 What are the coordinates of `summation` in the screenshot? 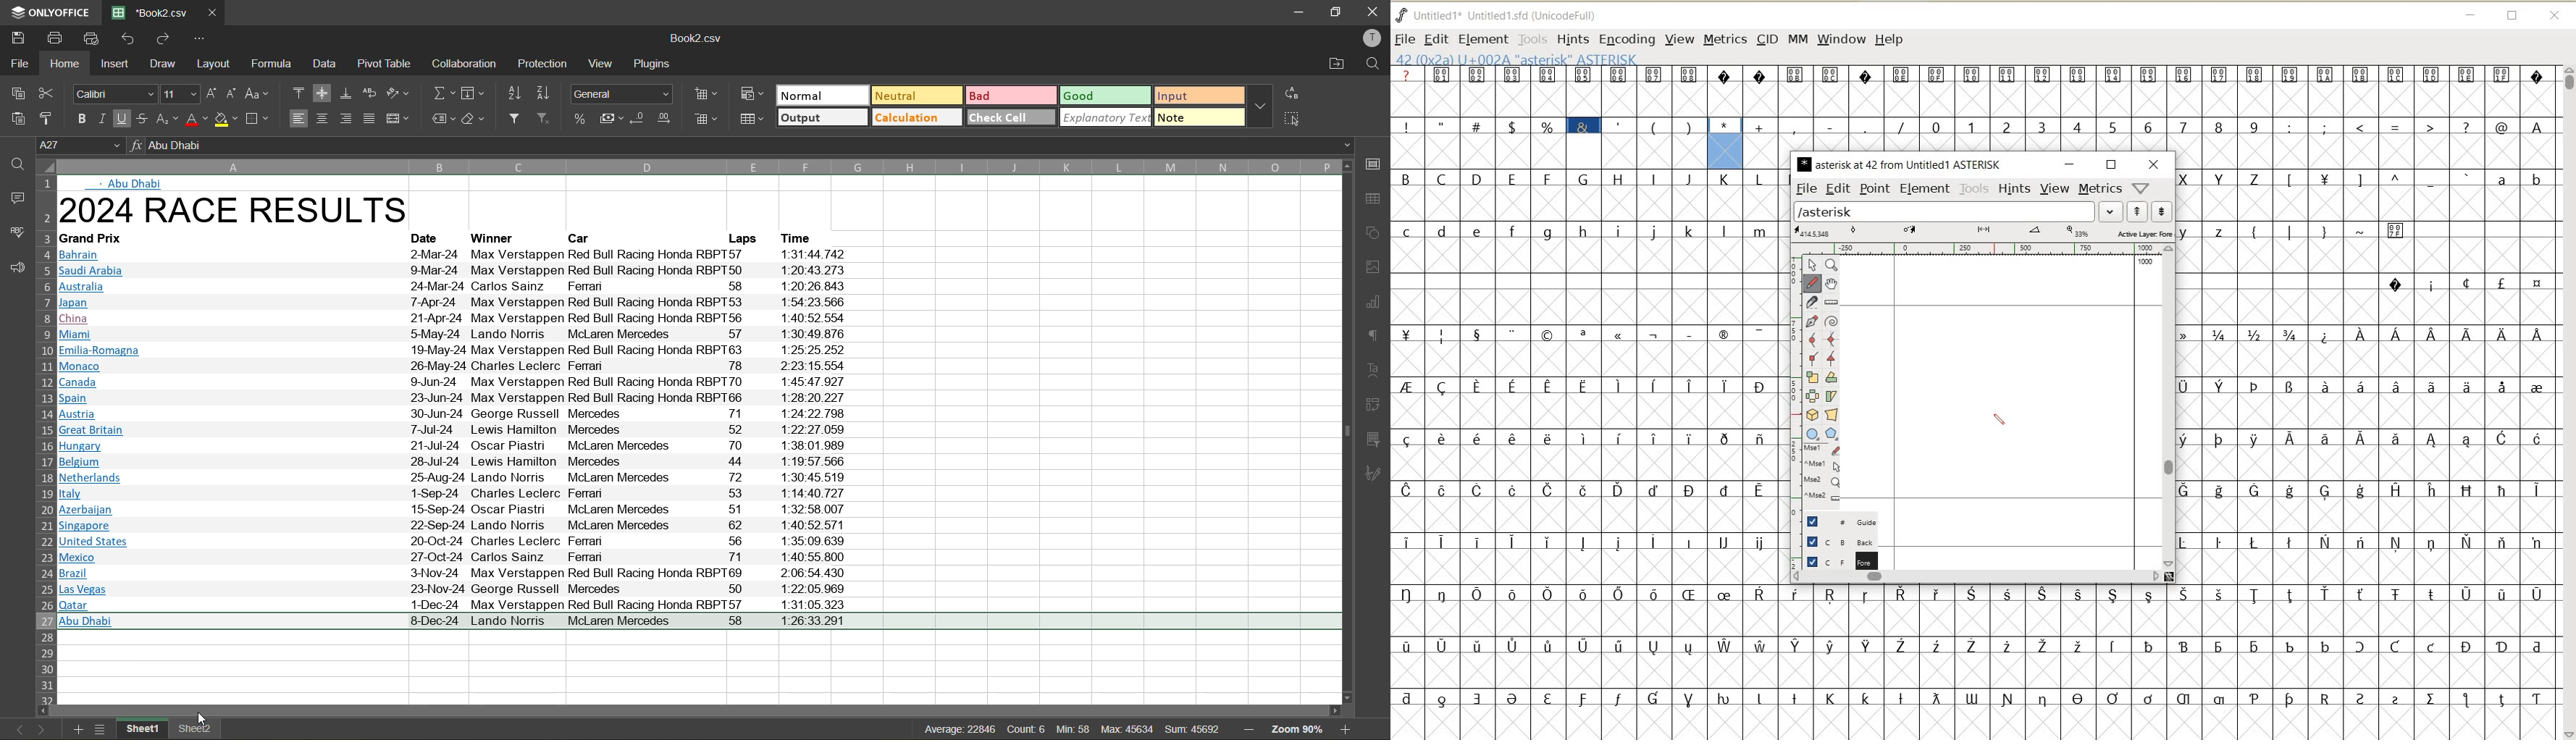 It's located at (443, 93).